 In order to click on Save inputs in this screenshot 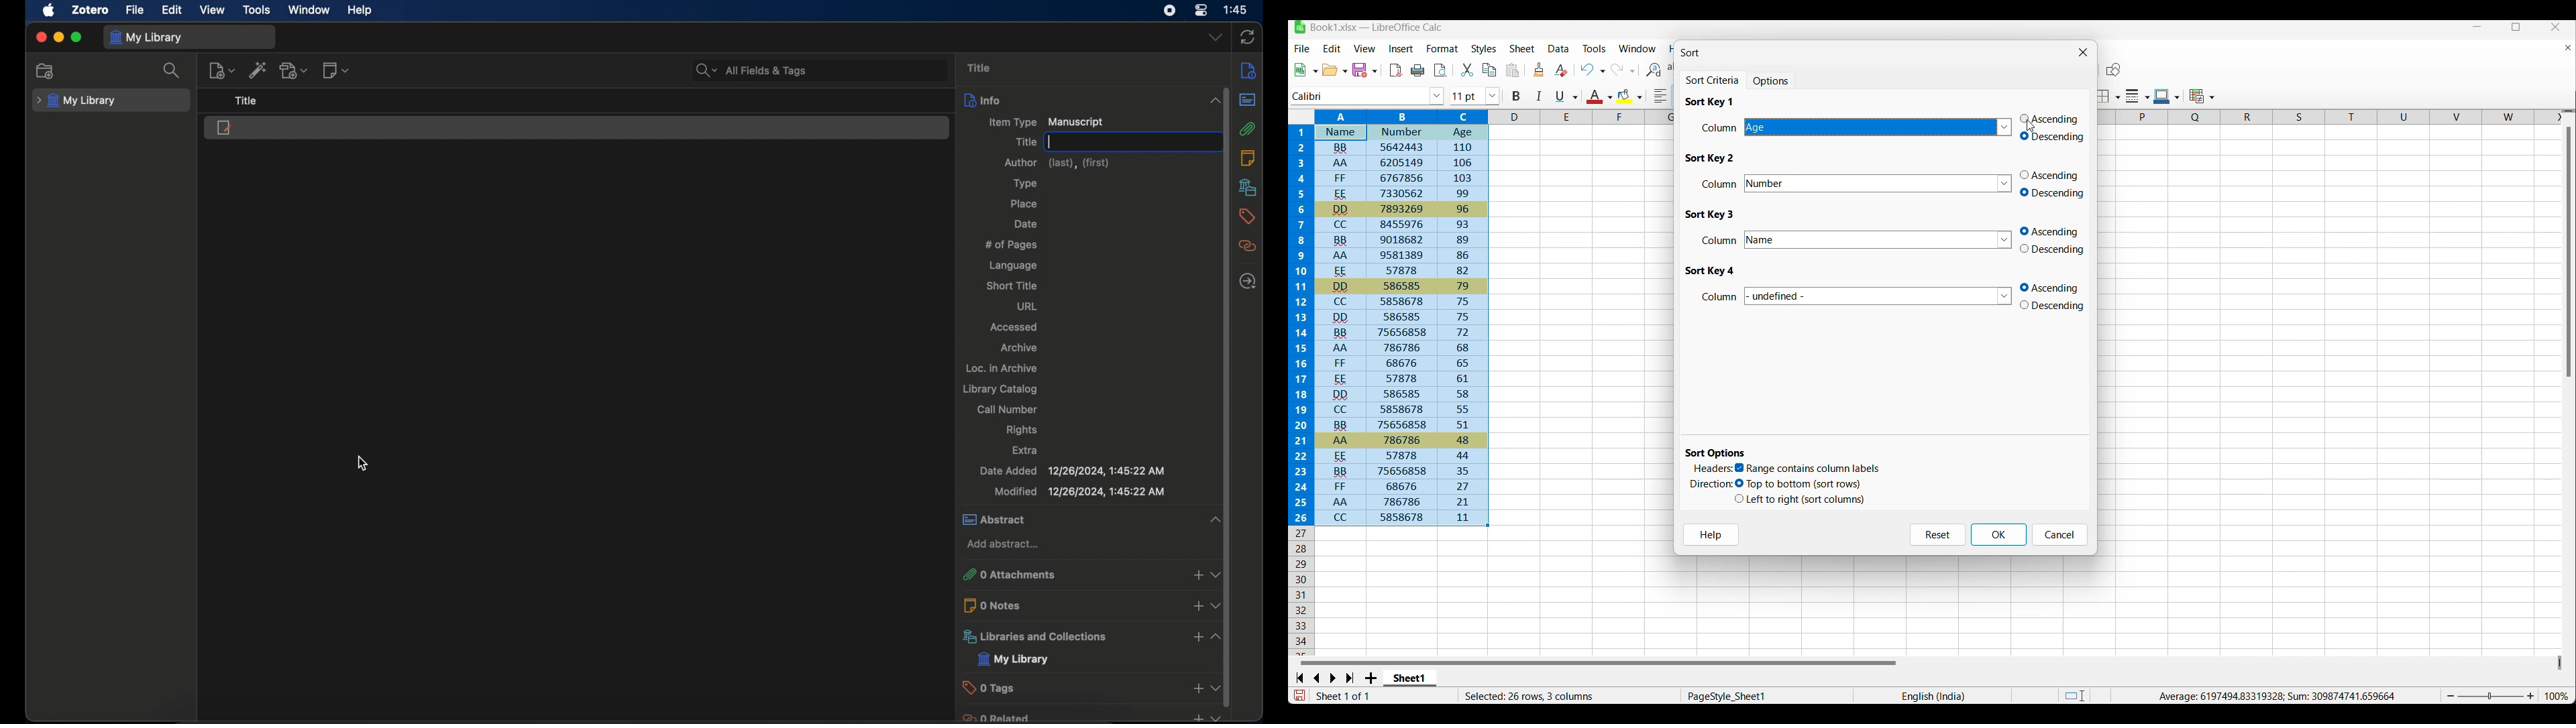, I will do `click(1999, 535)`.